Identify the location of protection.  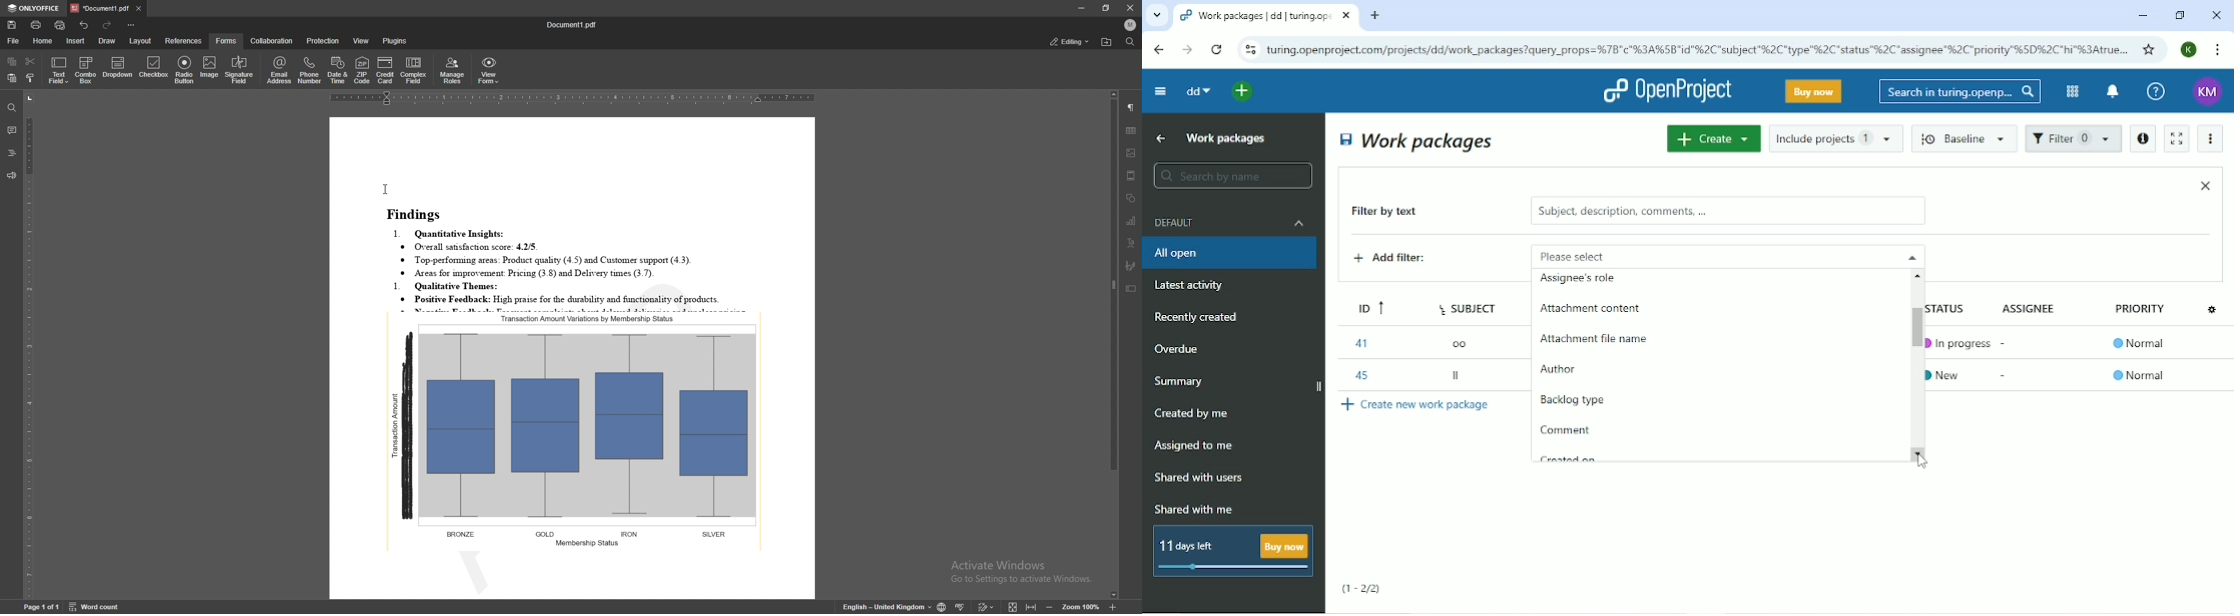
(324, 41).